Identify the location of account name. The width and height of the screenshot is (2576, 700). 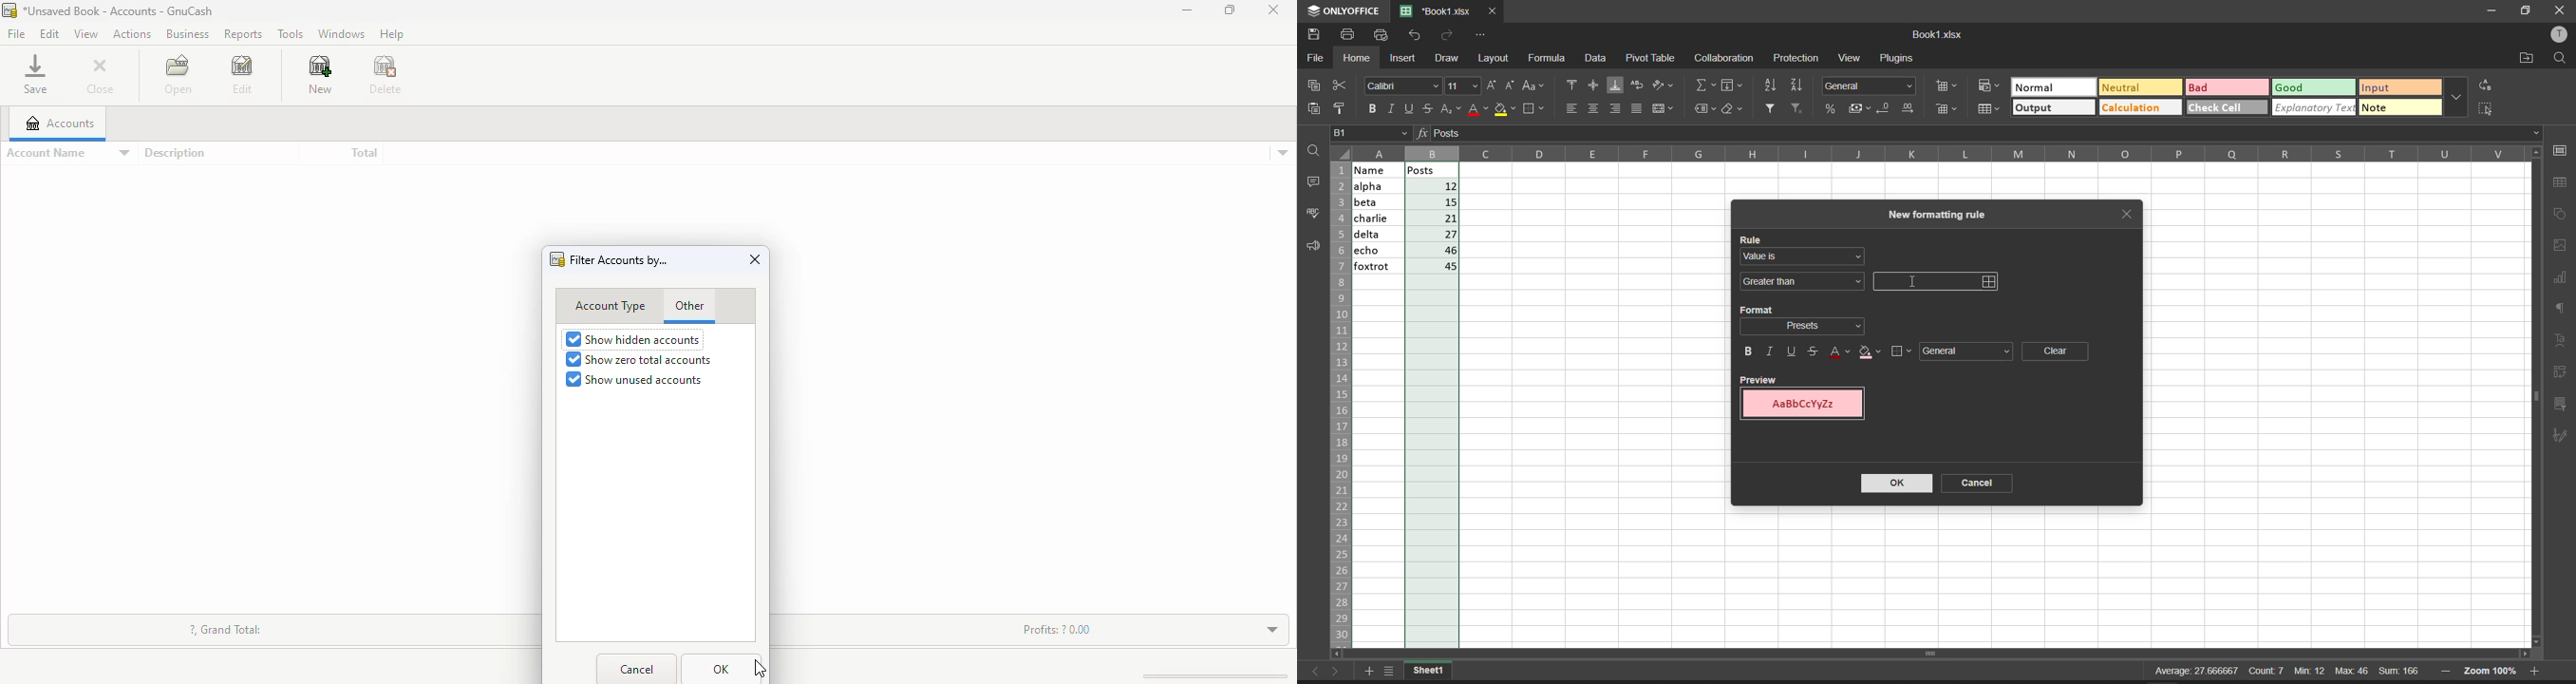
(67, 153).